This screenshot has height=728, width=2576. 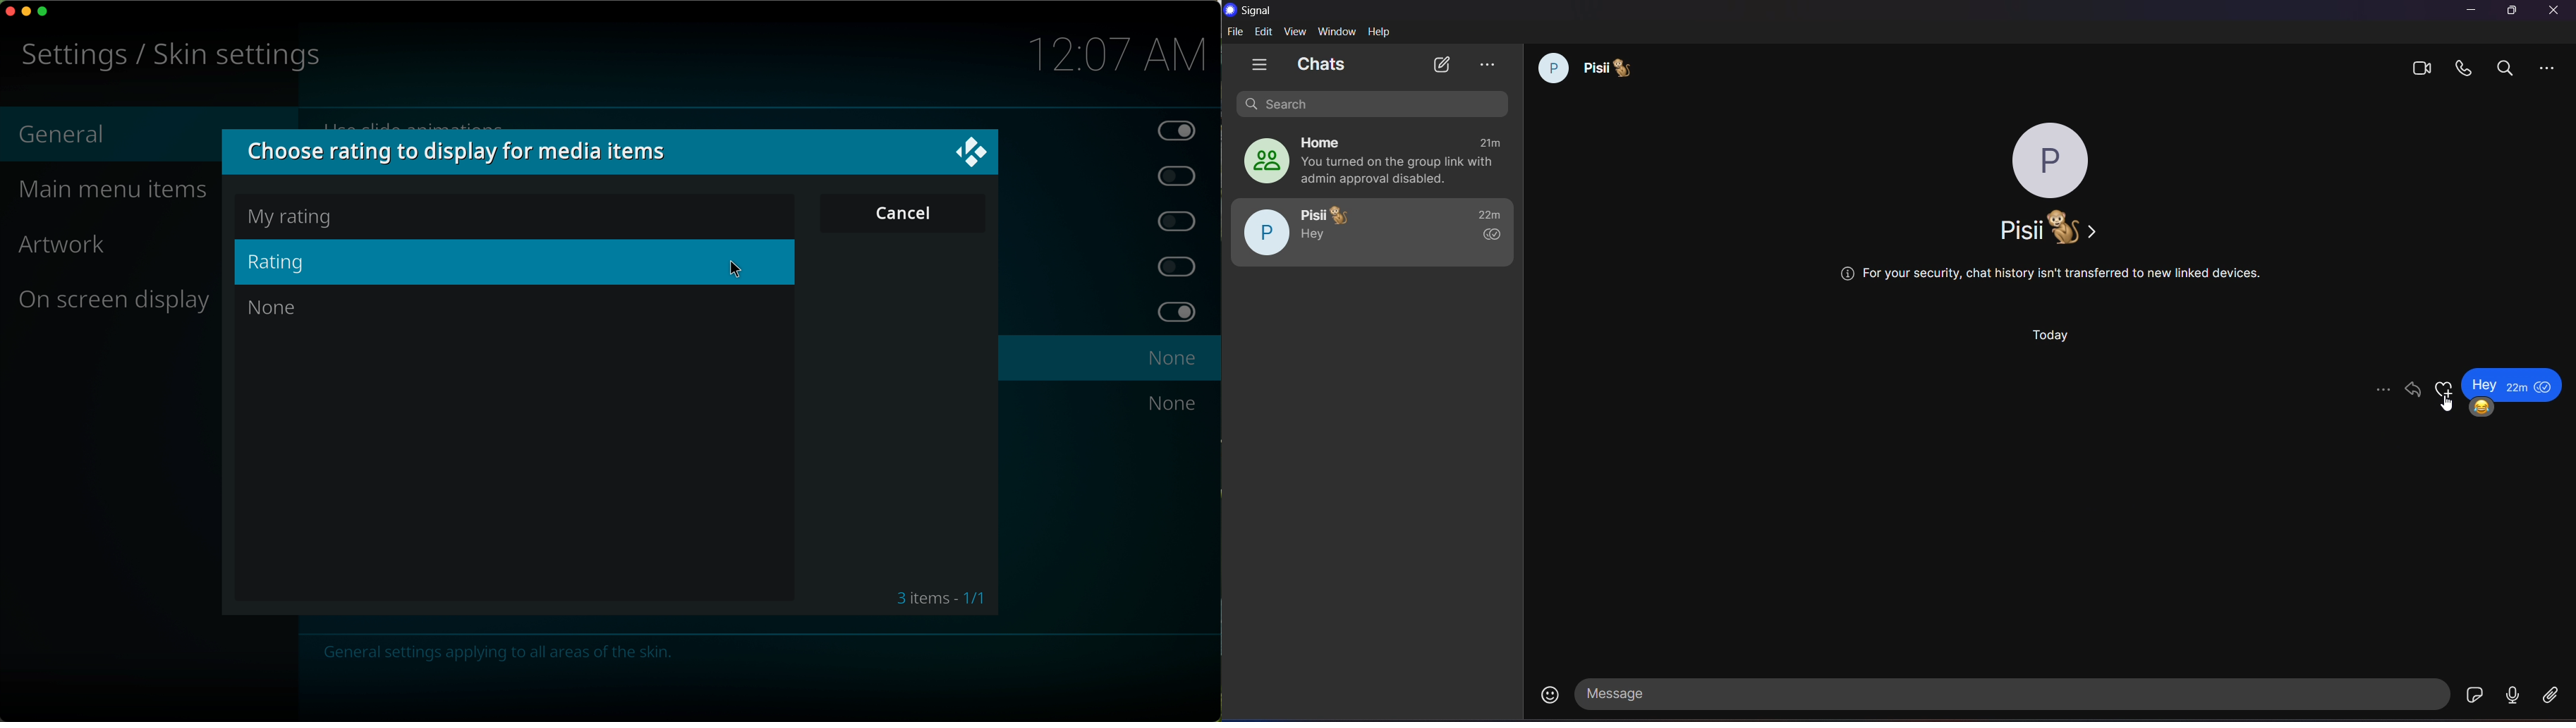 What do you see at coordinates (166, 55) in the screenshot?
I see `skin settings` at bounding box center [166, 55].